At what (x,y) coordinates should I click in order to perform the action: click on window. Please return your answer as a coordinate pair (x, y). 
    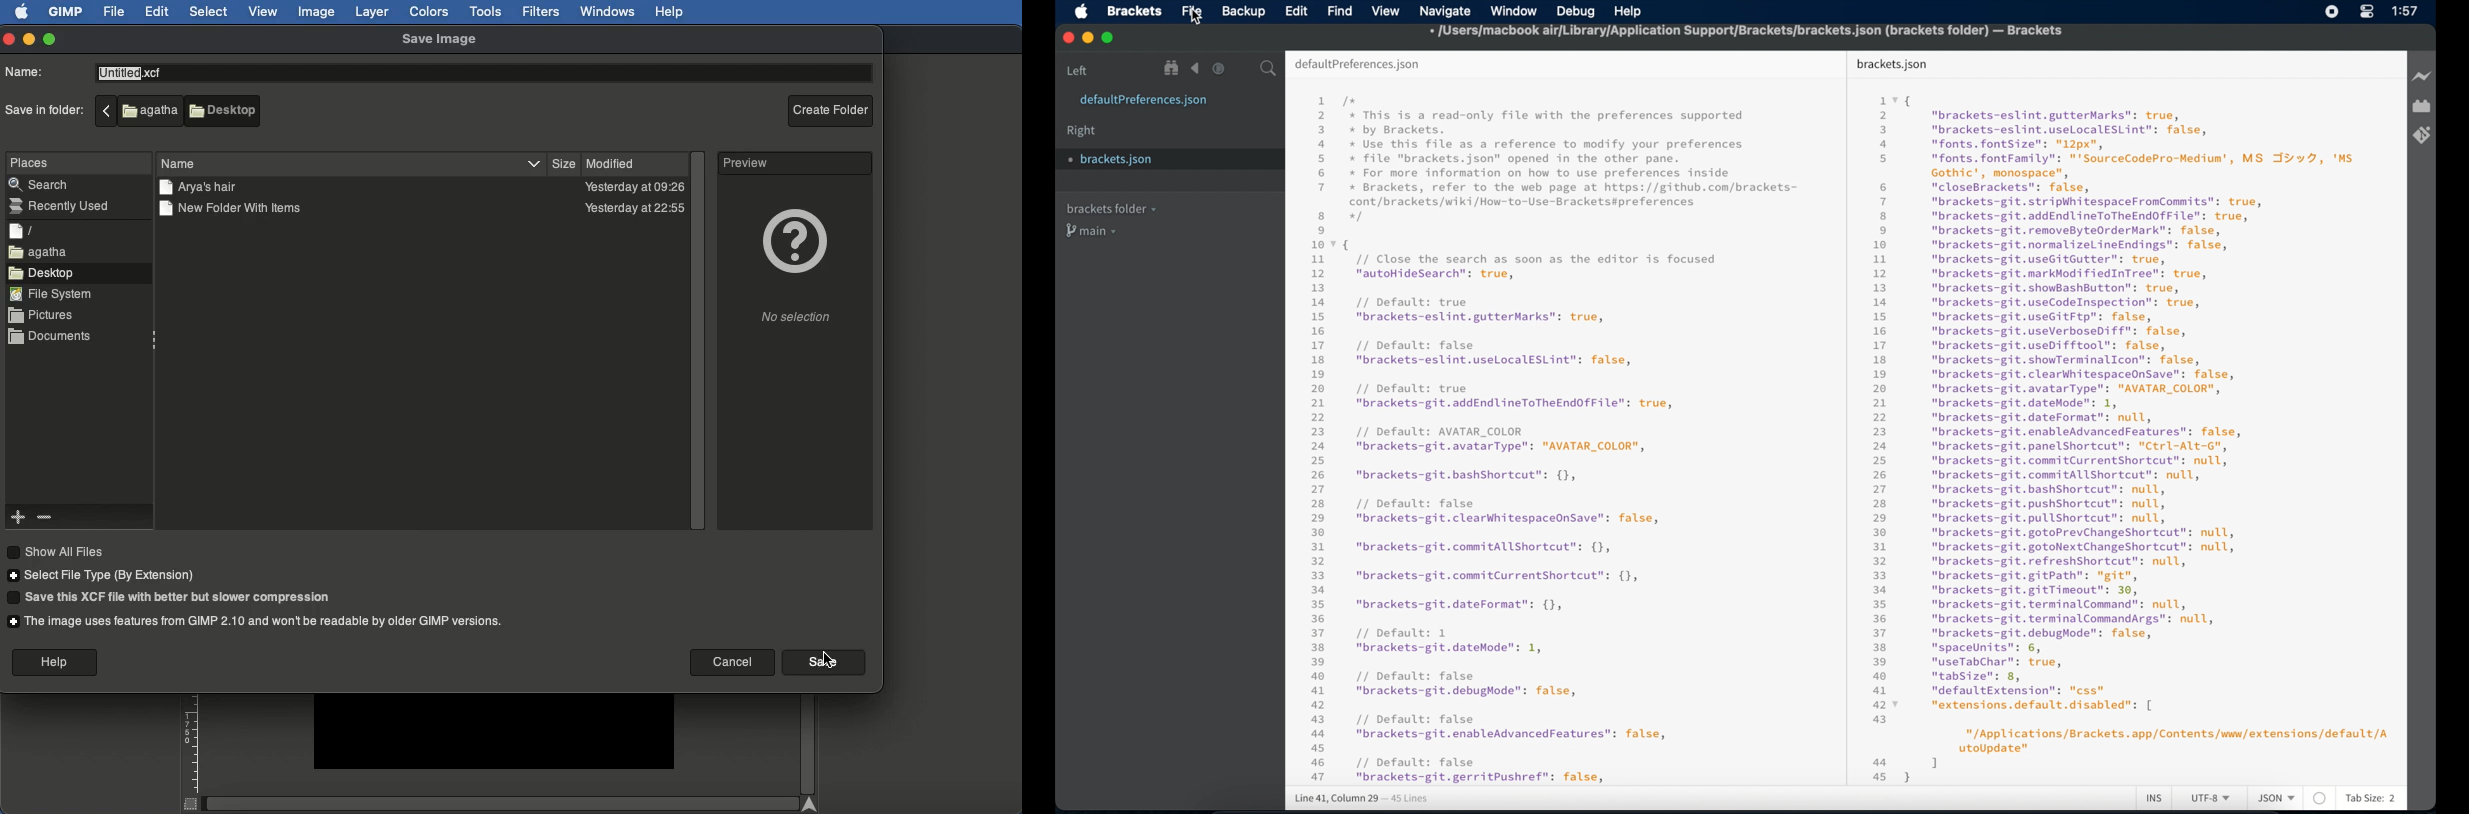
    Looking at the image, I should click on (1512, 10).